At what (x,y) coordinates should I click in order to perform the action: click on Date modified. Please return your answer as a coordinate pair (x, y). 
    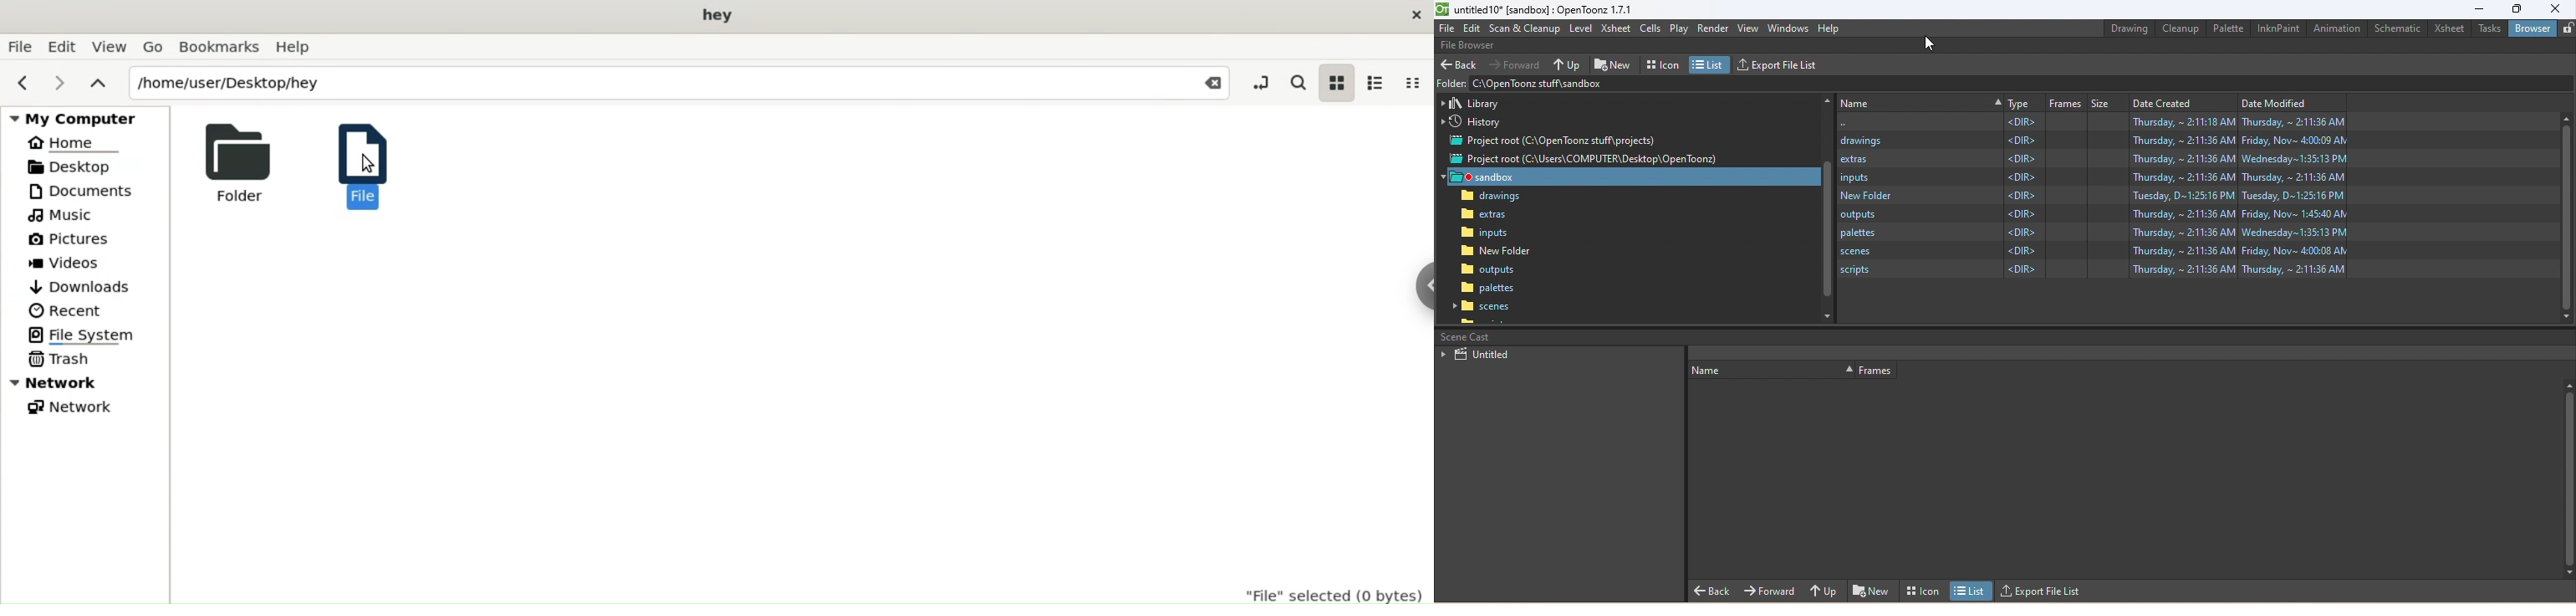
    Looking at the image, I should click on (2288, 104).